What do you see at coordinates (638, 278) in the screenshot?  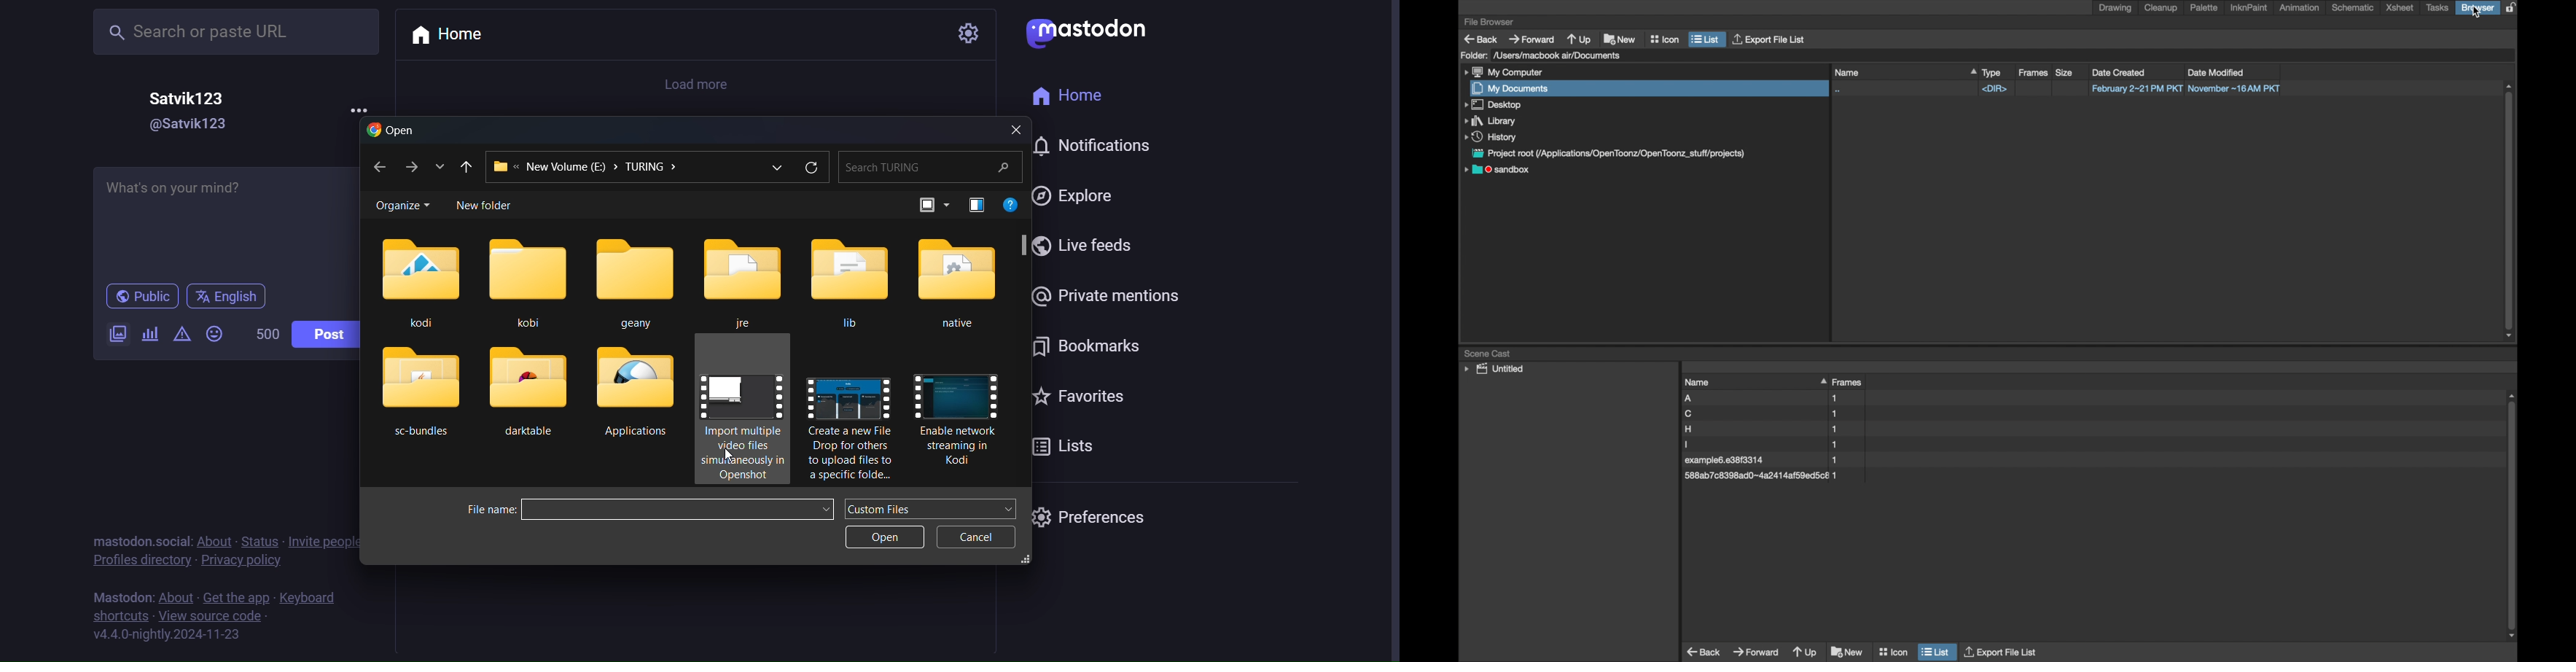 I see `geany` at bounding box center [638, 278].